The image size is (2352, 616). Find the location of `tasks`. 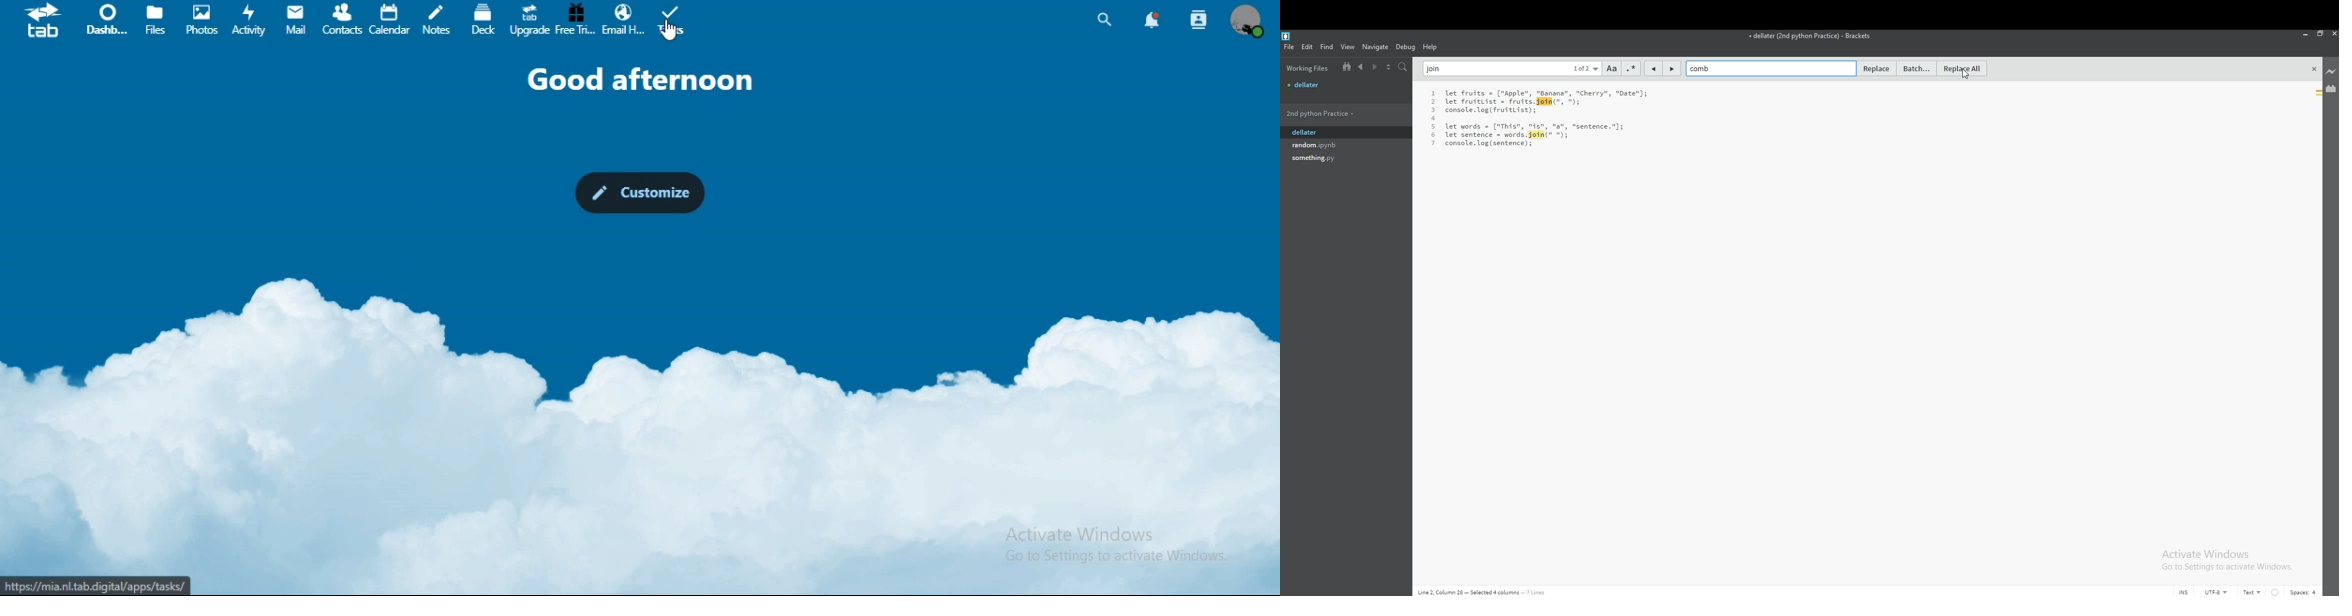

tasks is located at coordinates (672, 24).